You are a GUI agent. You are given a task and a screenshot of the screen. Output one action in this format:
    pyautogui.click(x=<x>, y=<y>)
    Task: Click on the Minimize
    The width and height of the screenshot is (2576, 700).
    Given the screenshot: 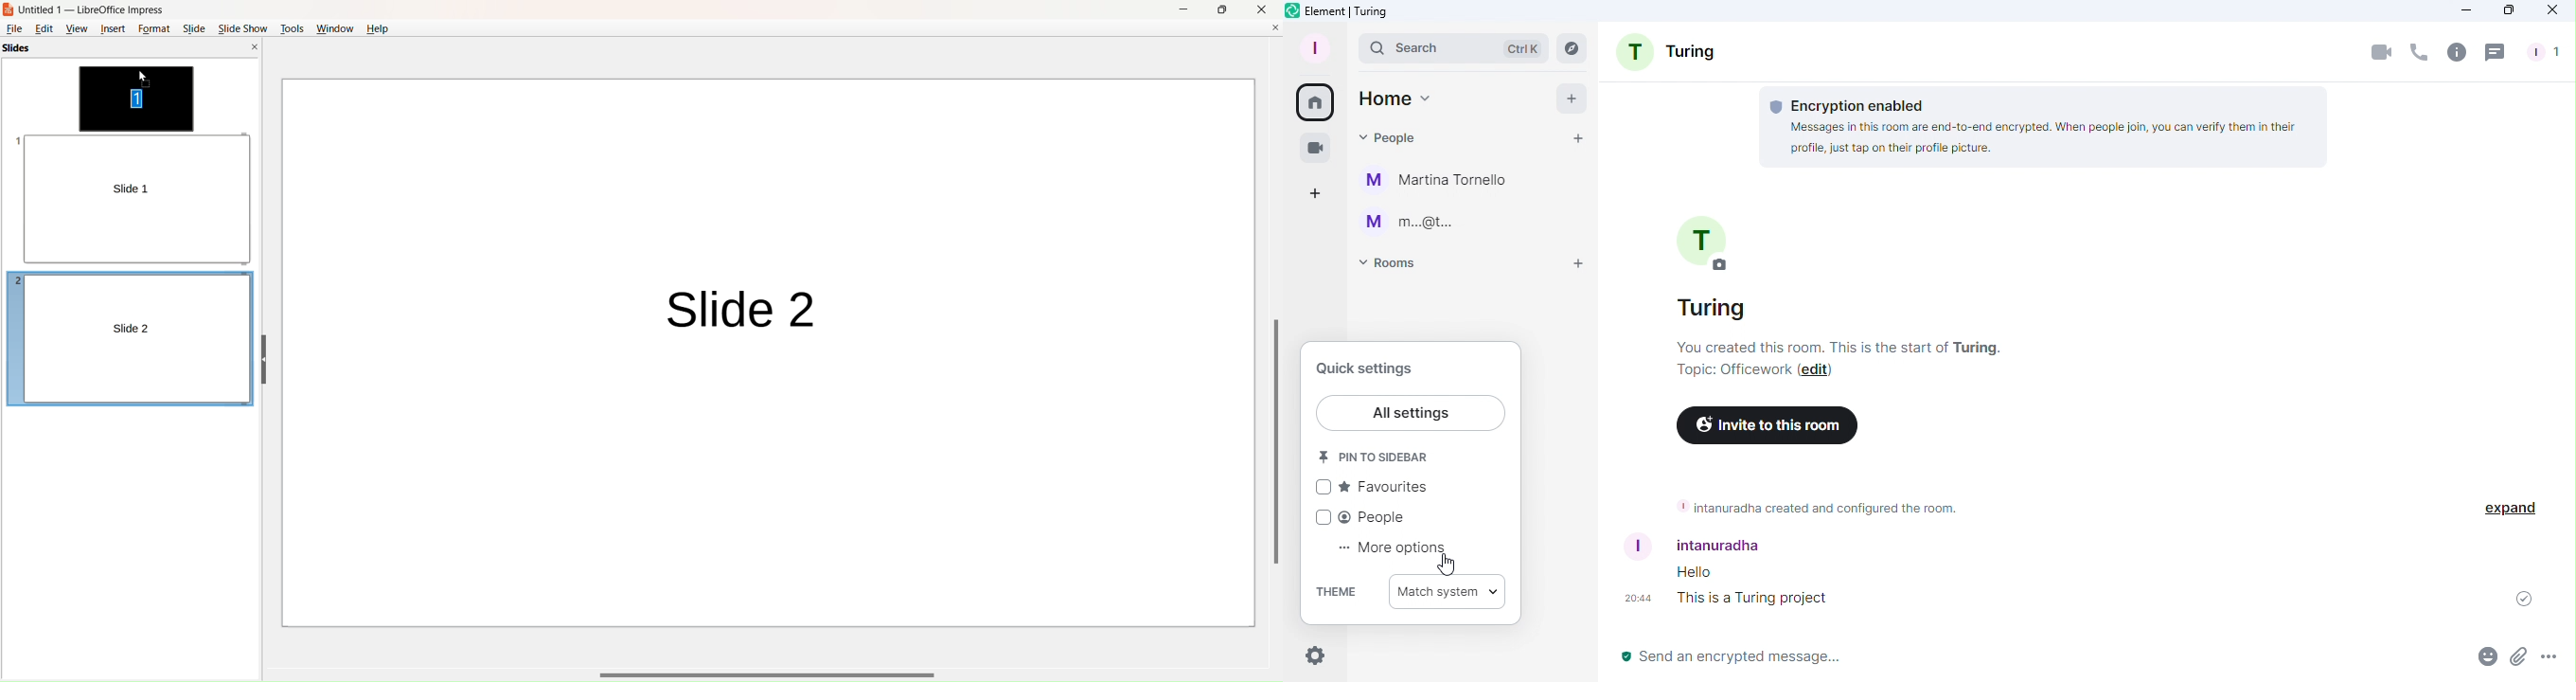 What is the action you would take?
    pyautogui.click(x=2465, y=11)
    